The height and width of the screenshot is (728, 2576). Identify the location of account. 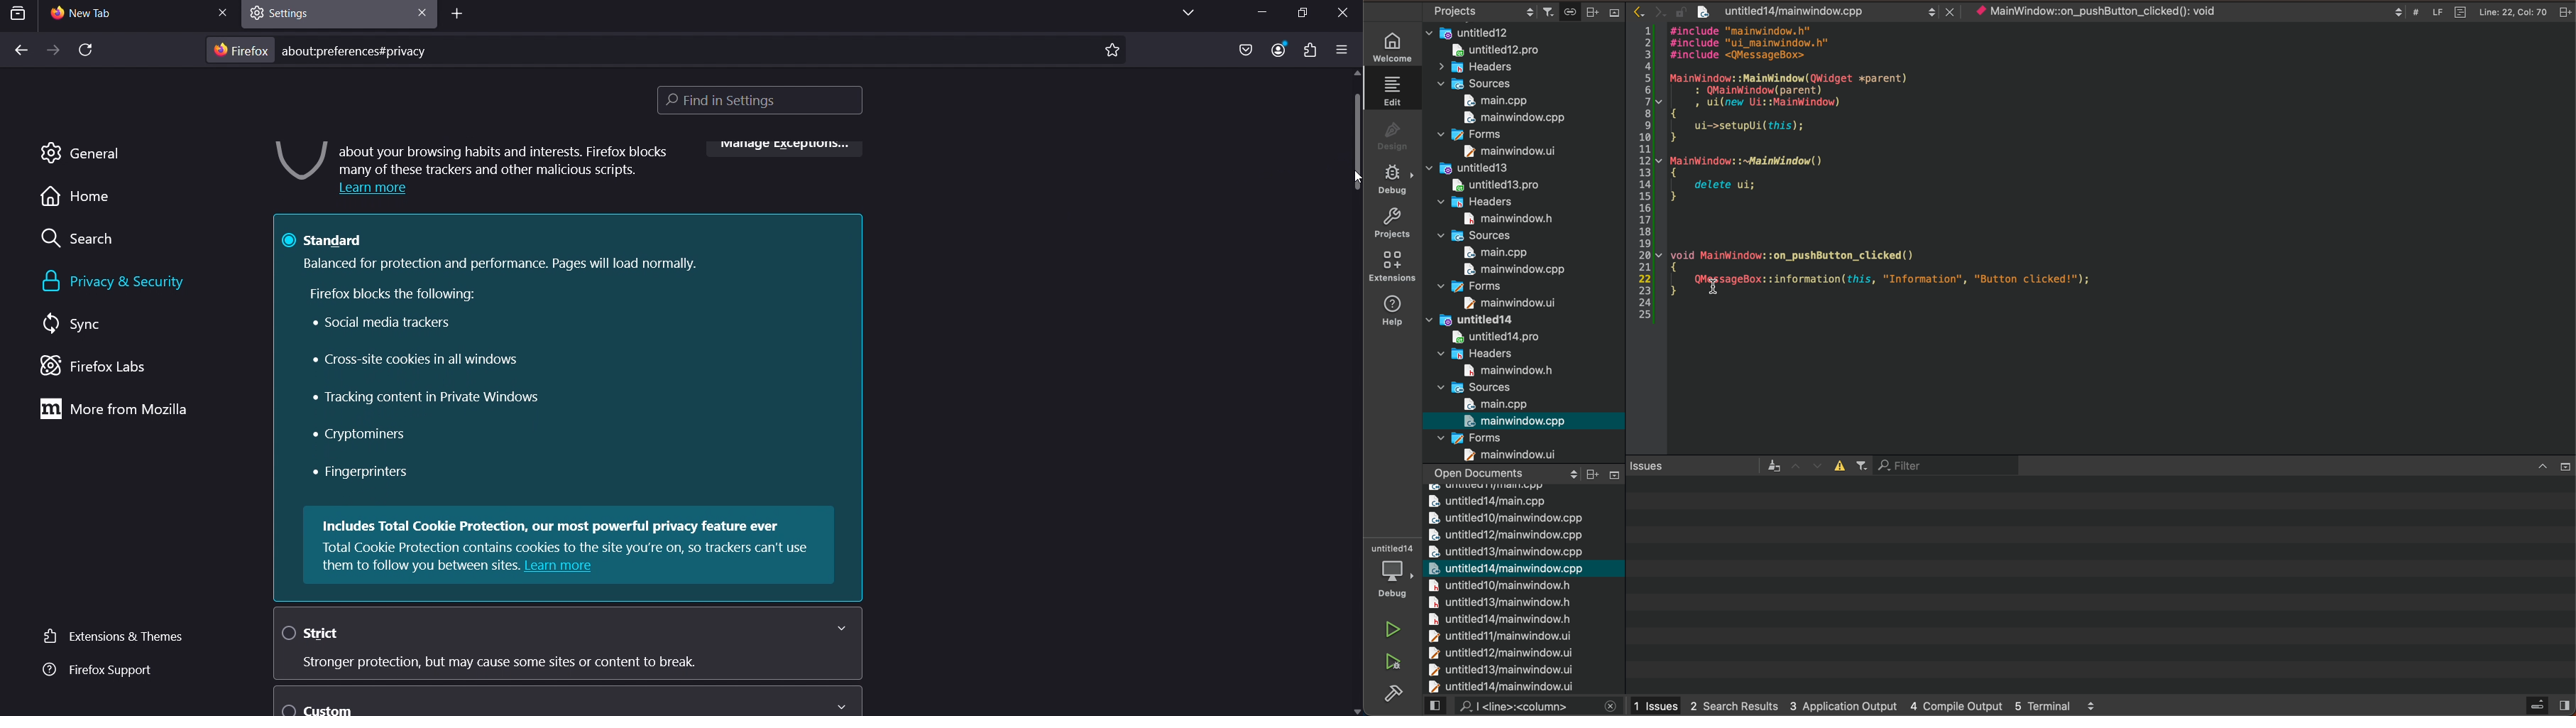
(1278, 48).